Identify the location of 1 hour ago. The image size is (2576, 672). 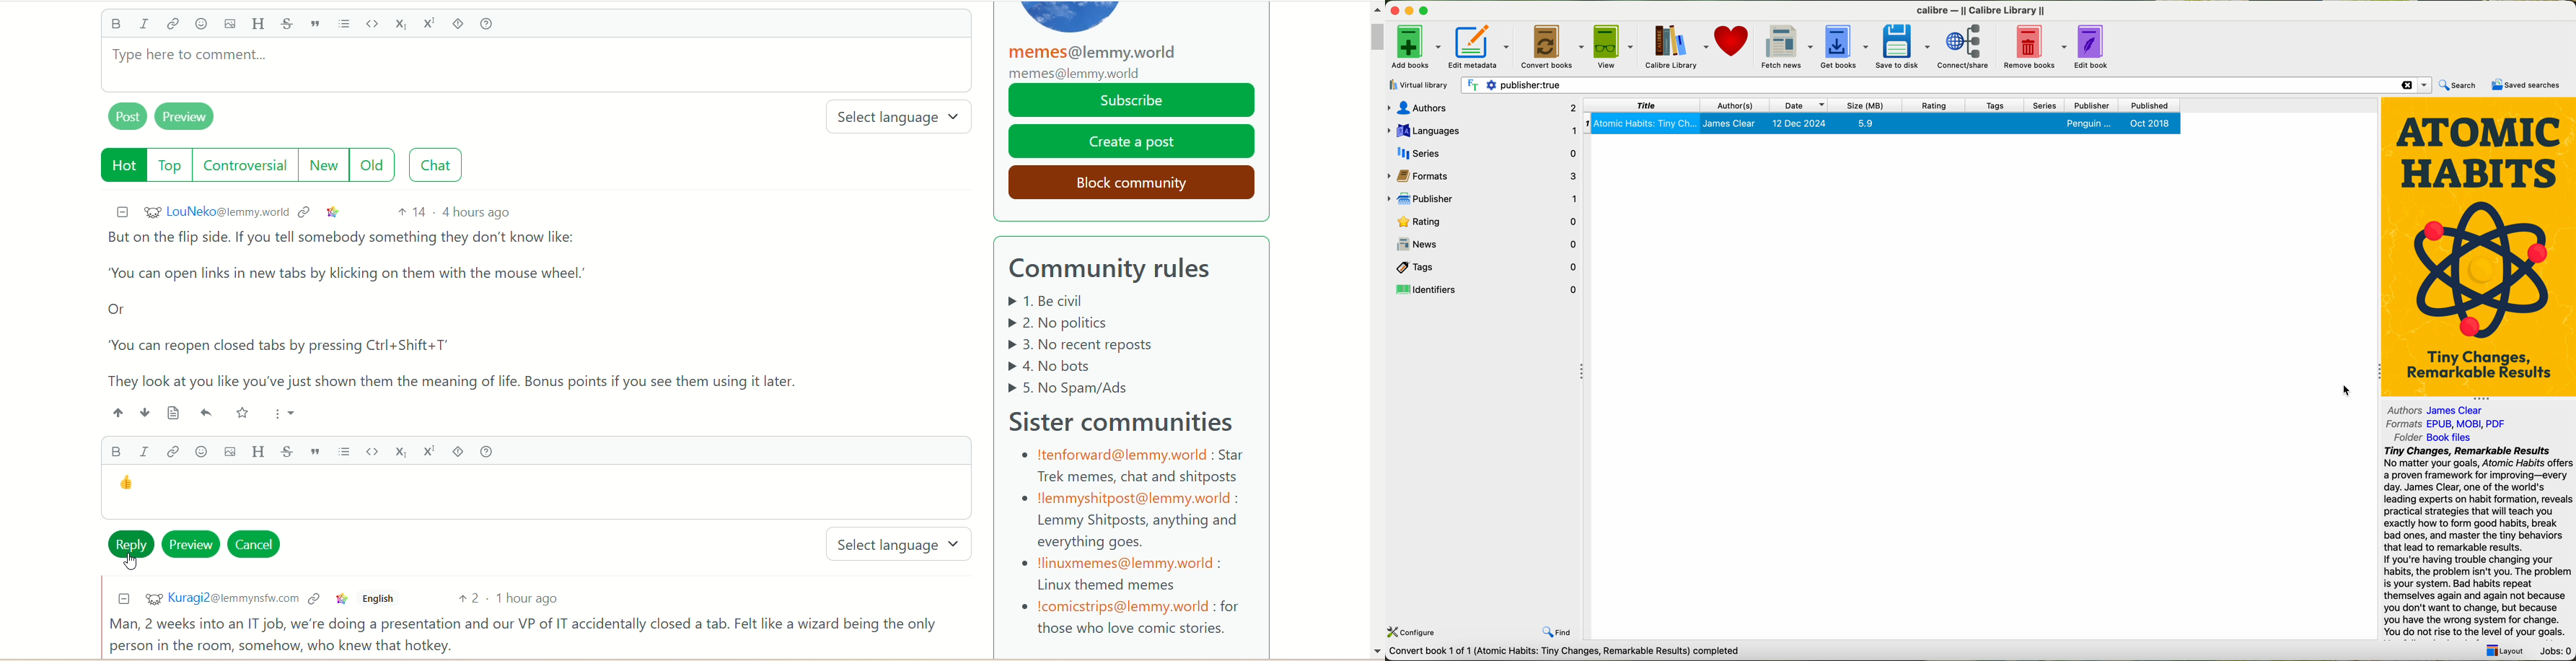
(535, 600).